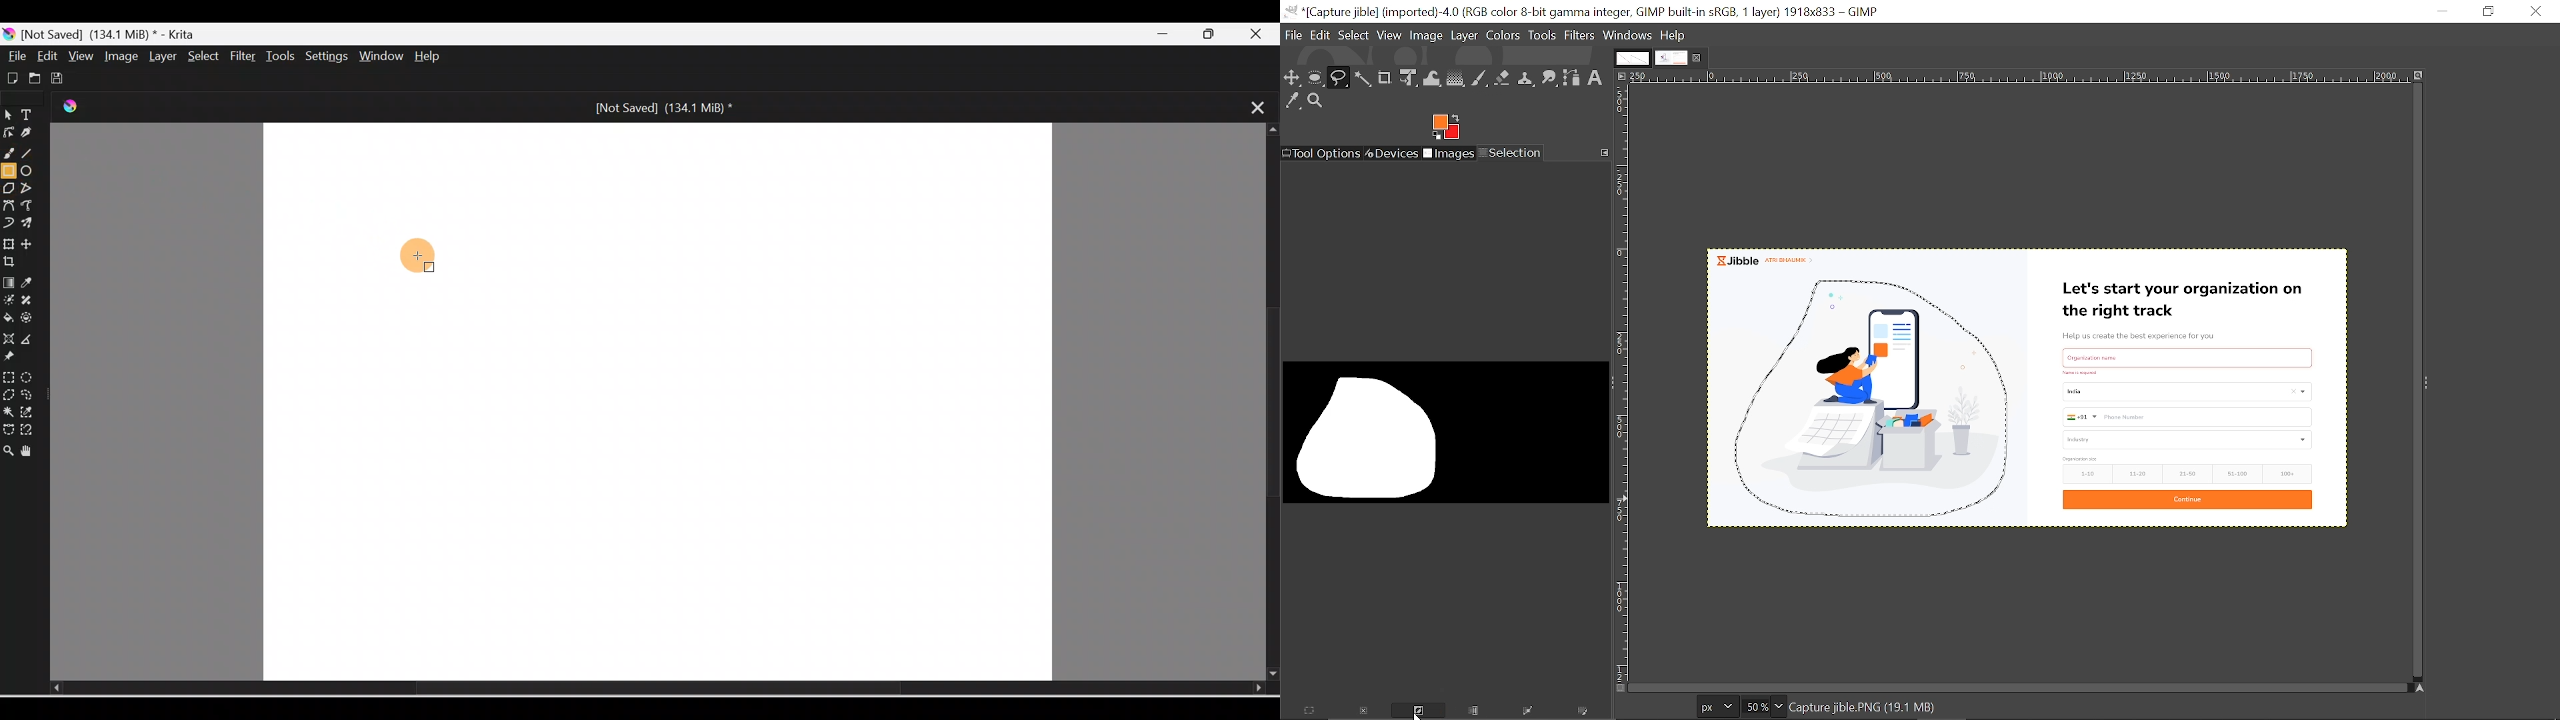 The width and height of the screenshot is (2576, 728). I want to click on Edit shapes tool, so click(8, 136).